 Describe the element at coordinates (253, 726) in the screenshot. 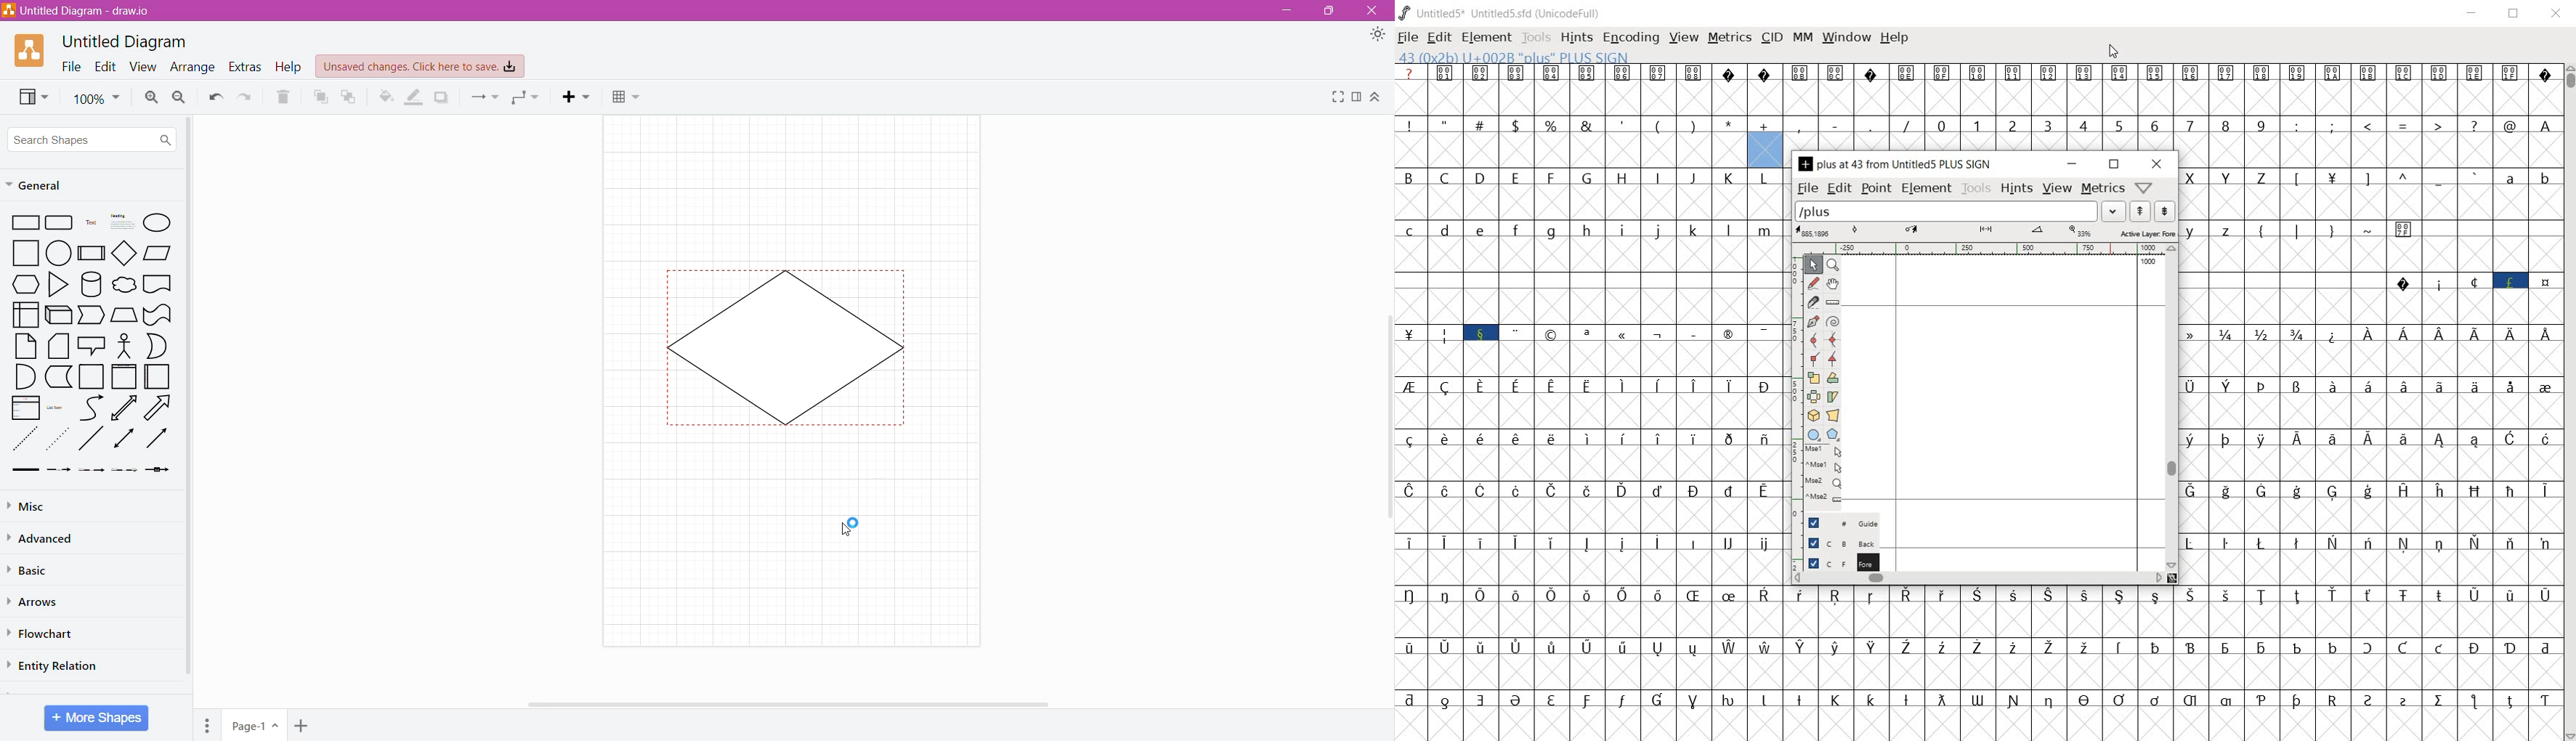

I see `Page-1` at that location.